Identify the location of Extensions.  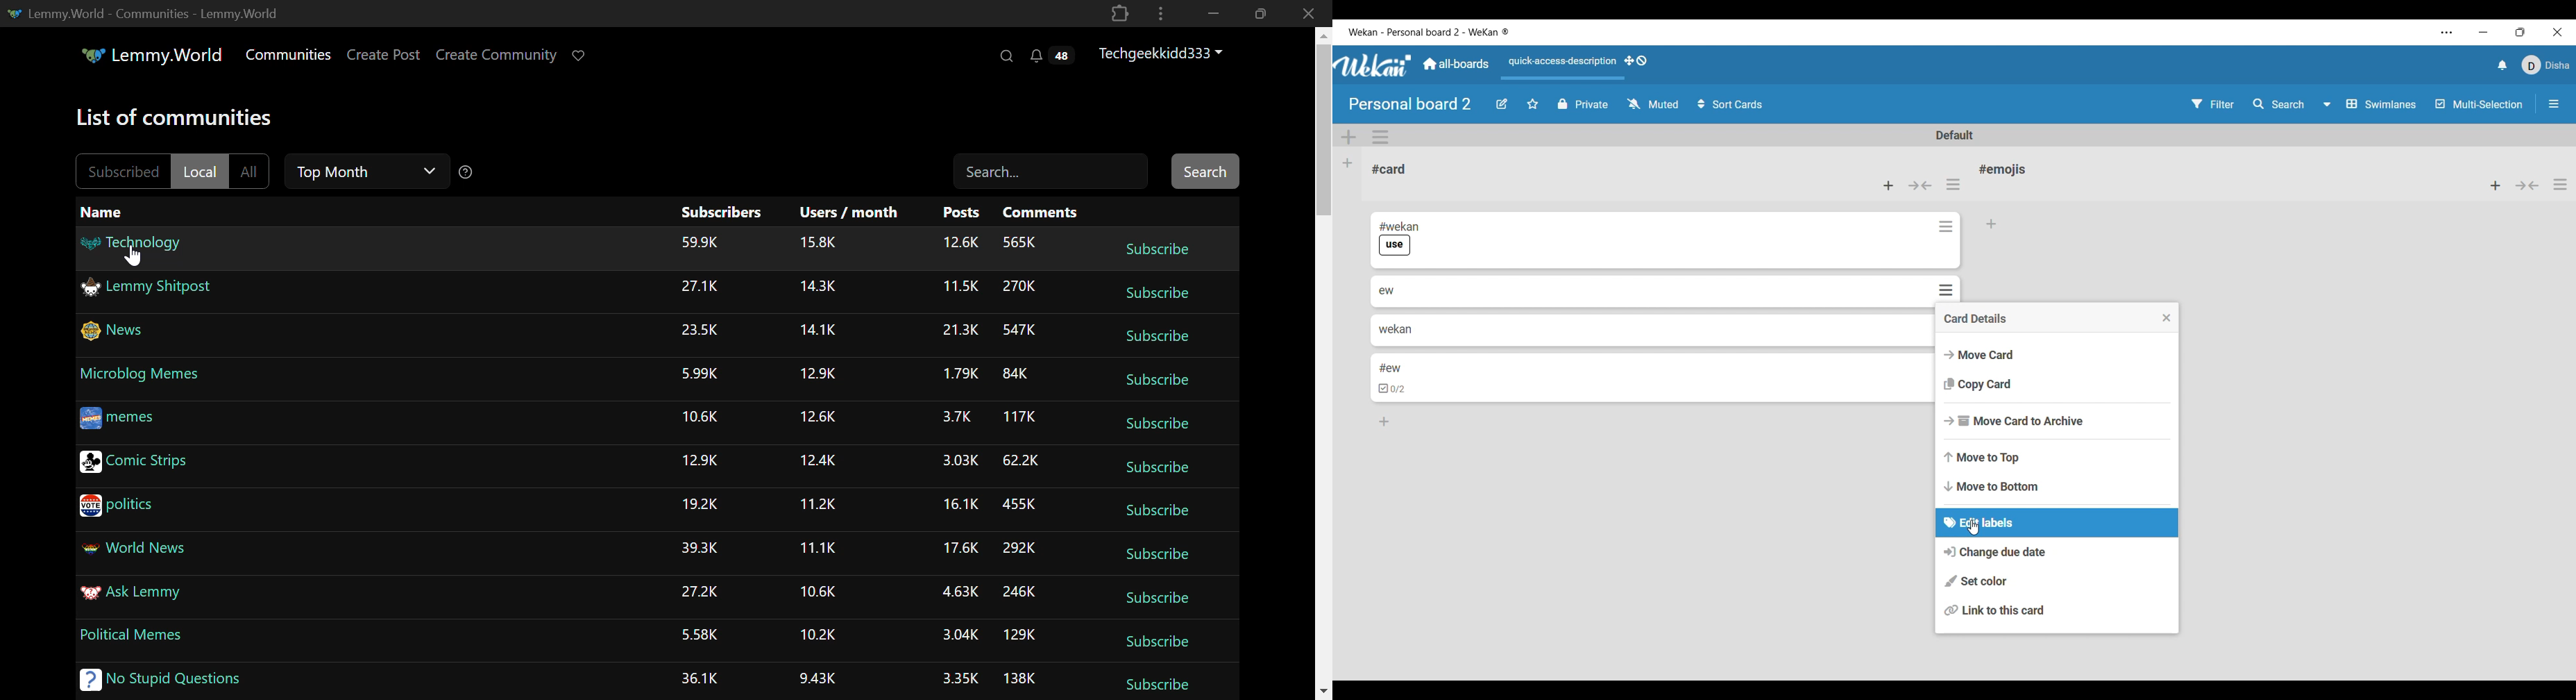
(1119, 12).